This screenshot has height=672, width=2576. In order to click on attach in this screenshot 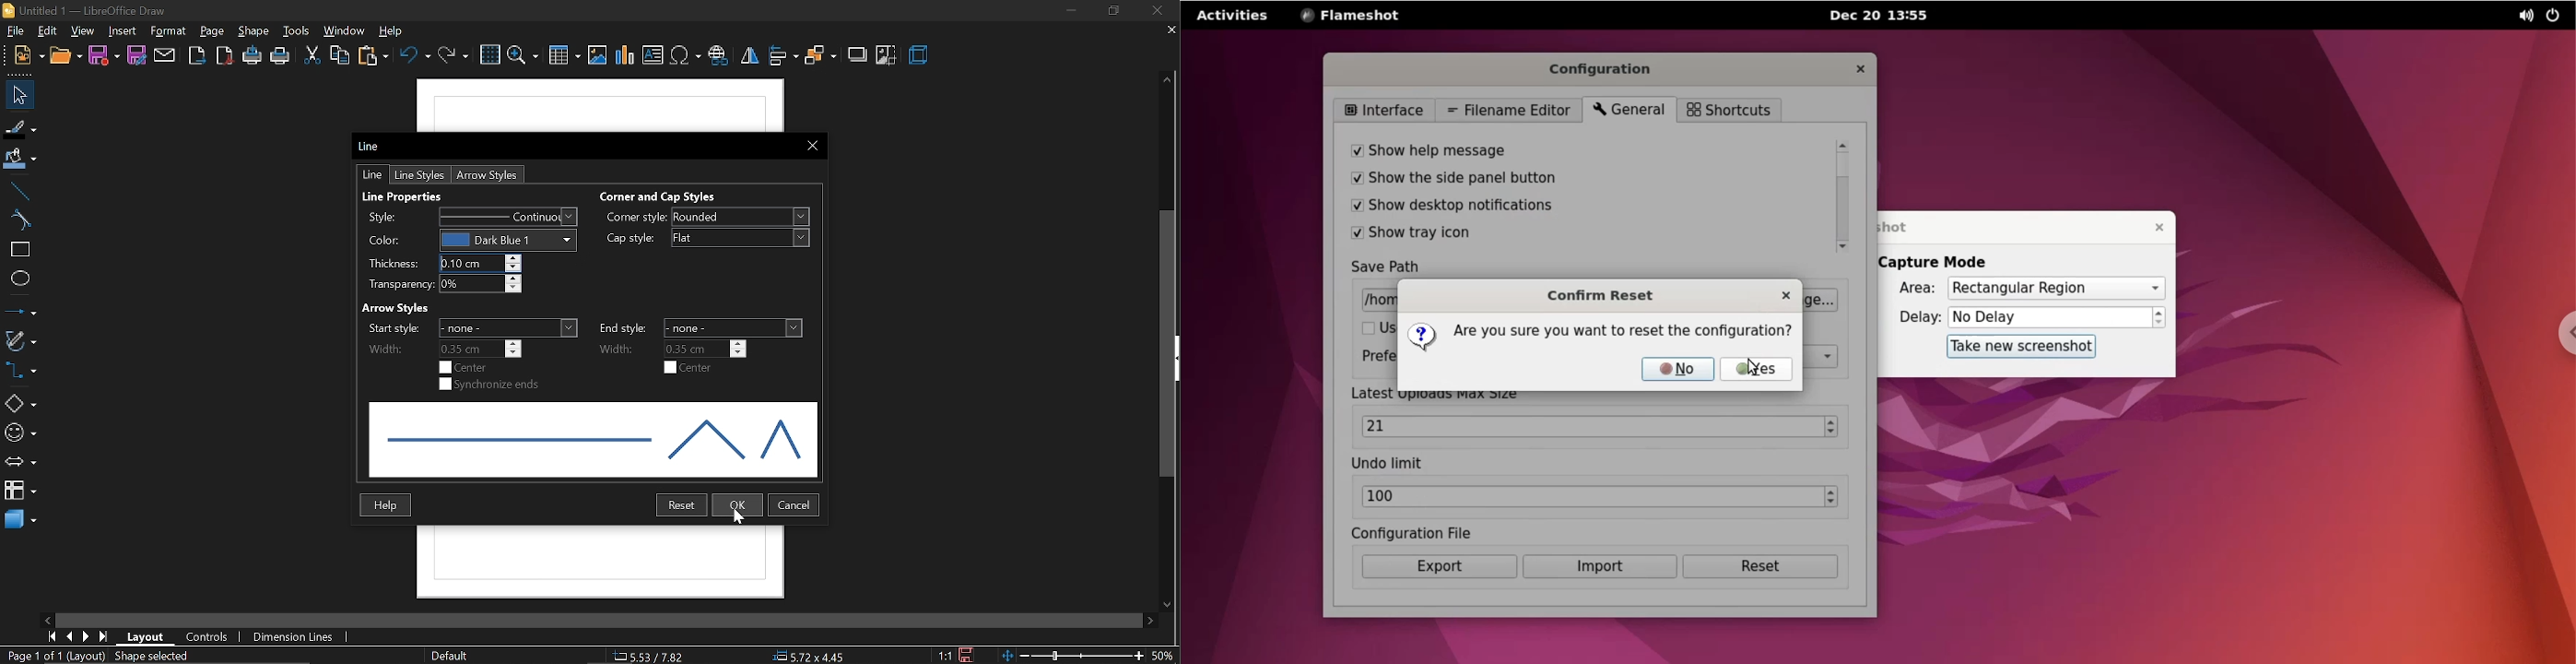, I will do `click(164, 56)`.